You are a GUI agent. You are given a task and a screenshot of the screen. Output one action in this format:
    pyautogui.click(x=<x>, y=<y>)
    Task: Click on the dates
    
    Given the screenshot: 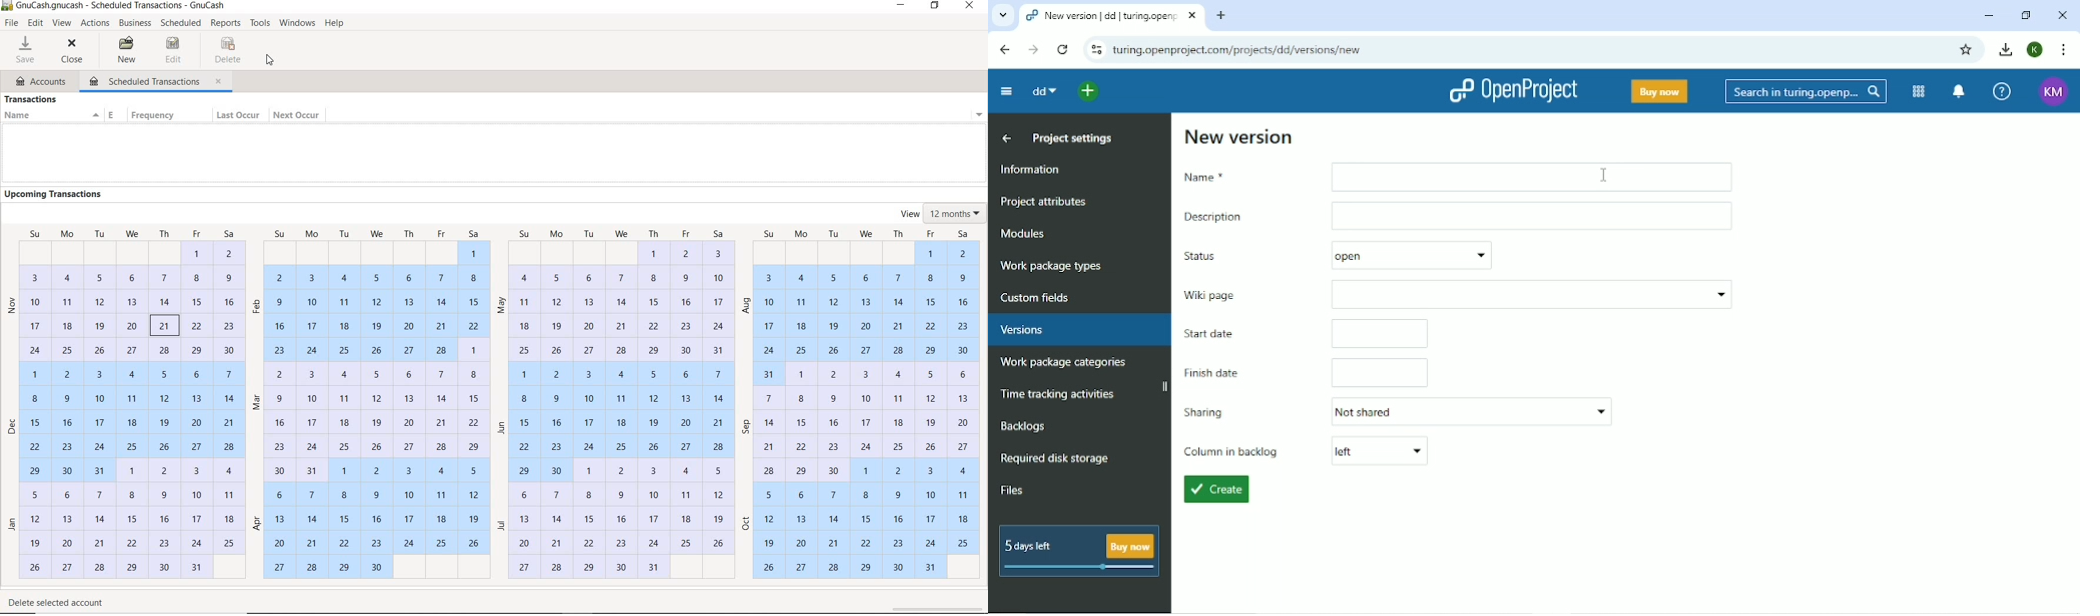 What is the action you would take?
    pyautogui.click(x=622, y=412)
    